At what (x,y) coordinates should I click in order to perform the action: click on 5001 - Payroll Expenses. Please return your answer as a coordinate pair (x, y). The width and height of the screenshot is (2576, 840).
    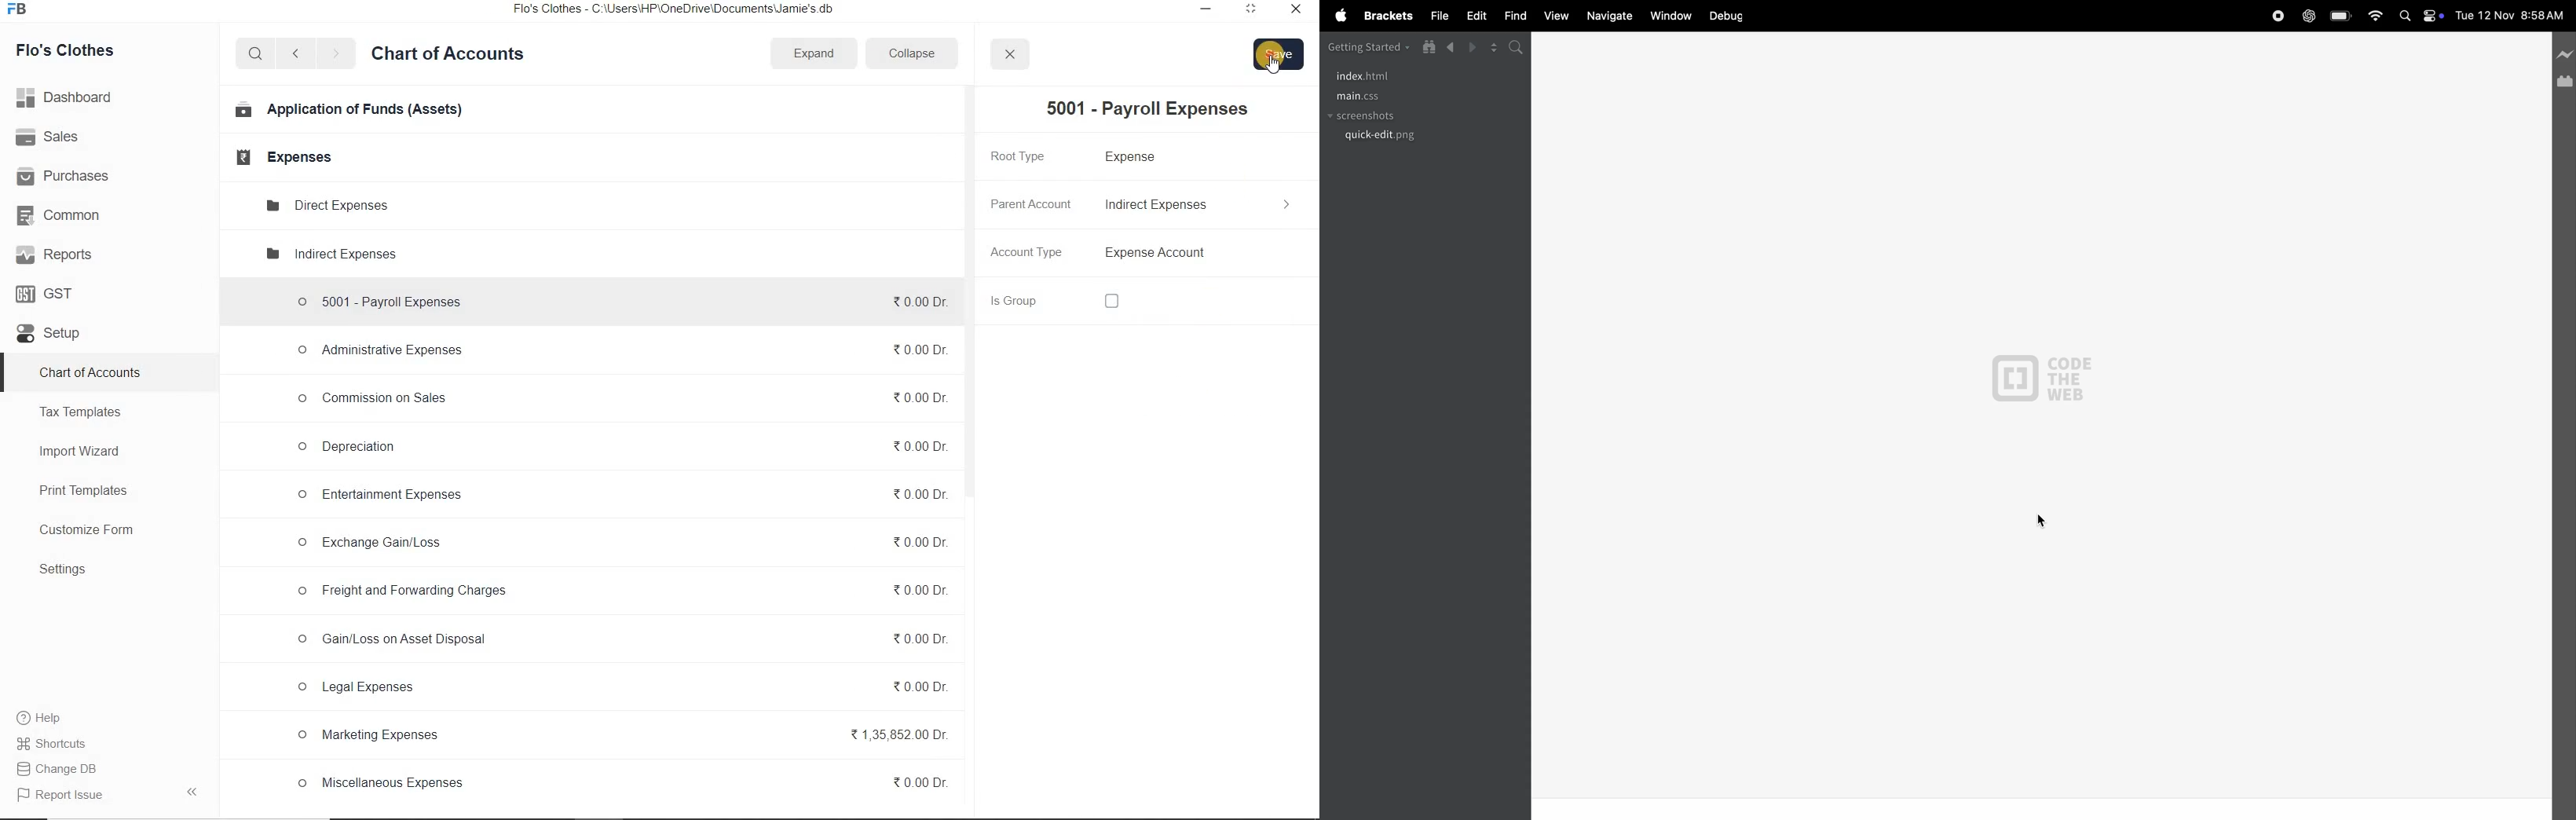
    Looking at the image, I should click on (1141, 109).